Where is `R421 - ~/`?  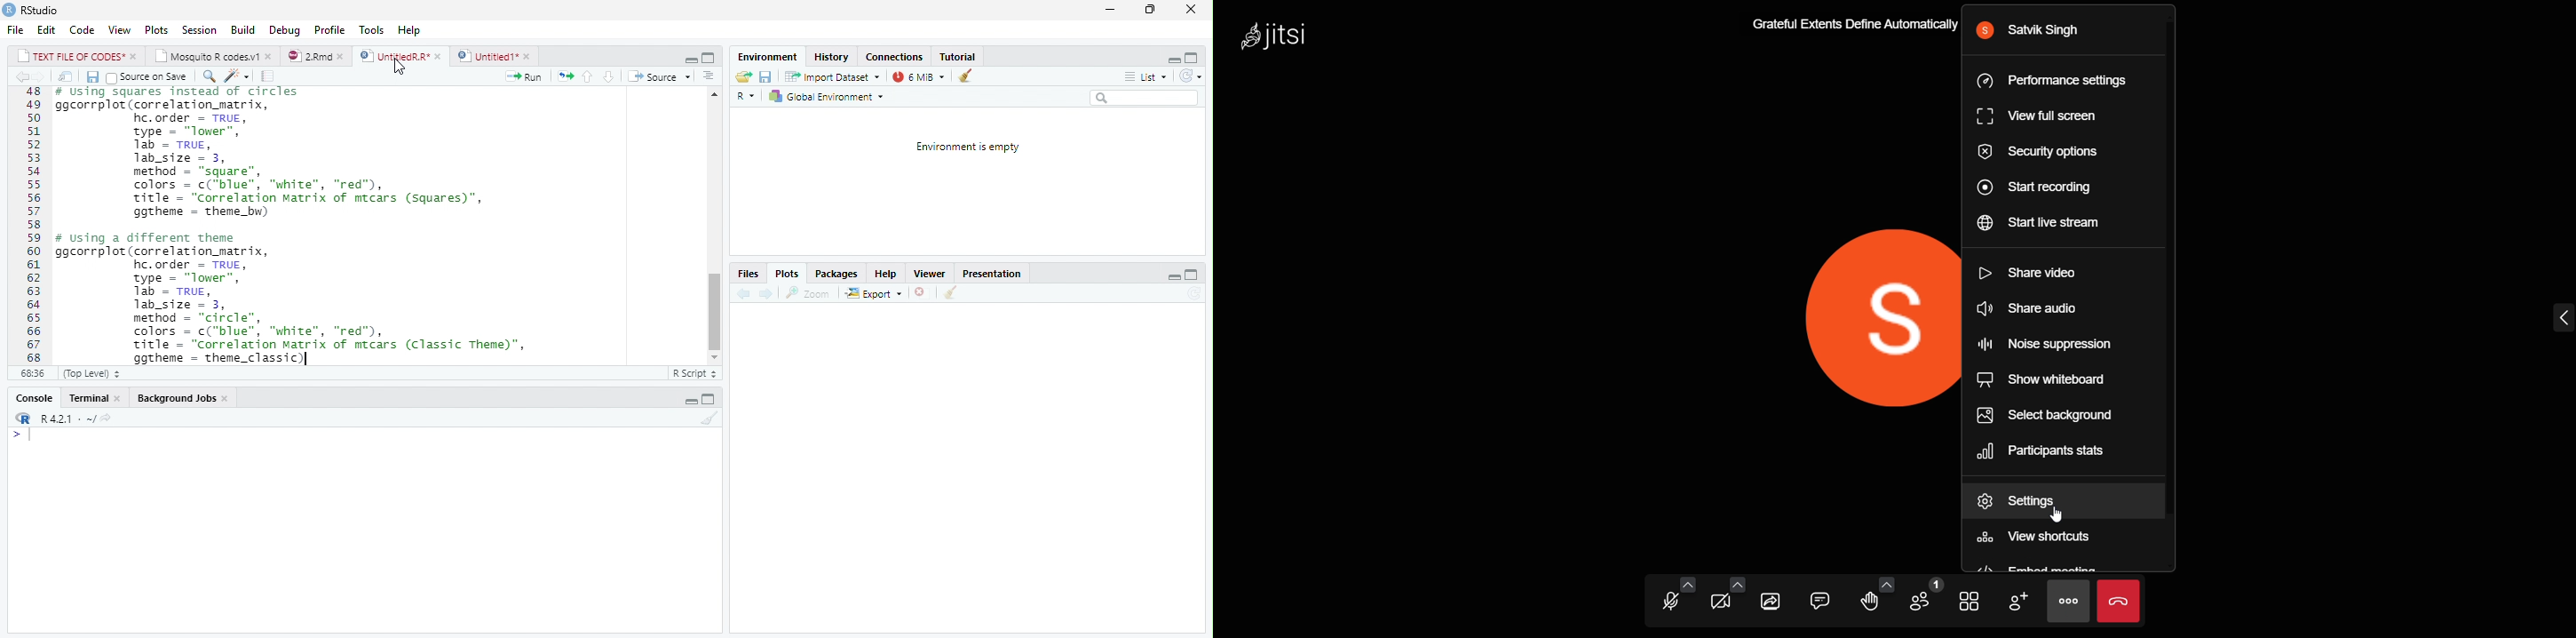 R421 - ~/ is located at coordinates (76, 419).